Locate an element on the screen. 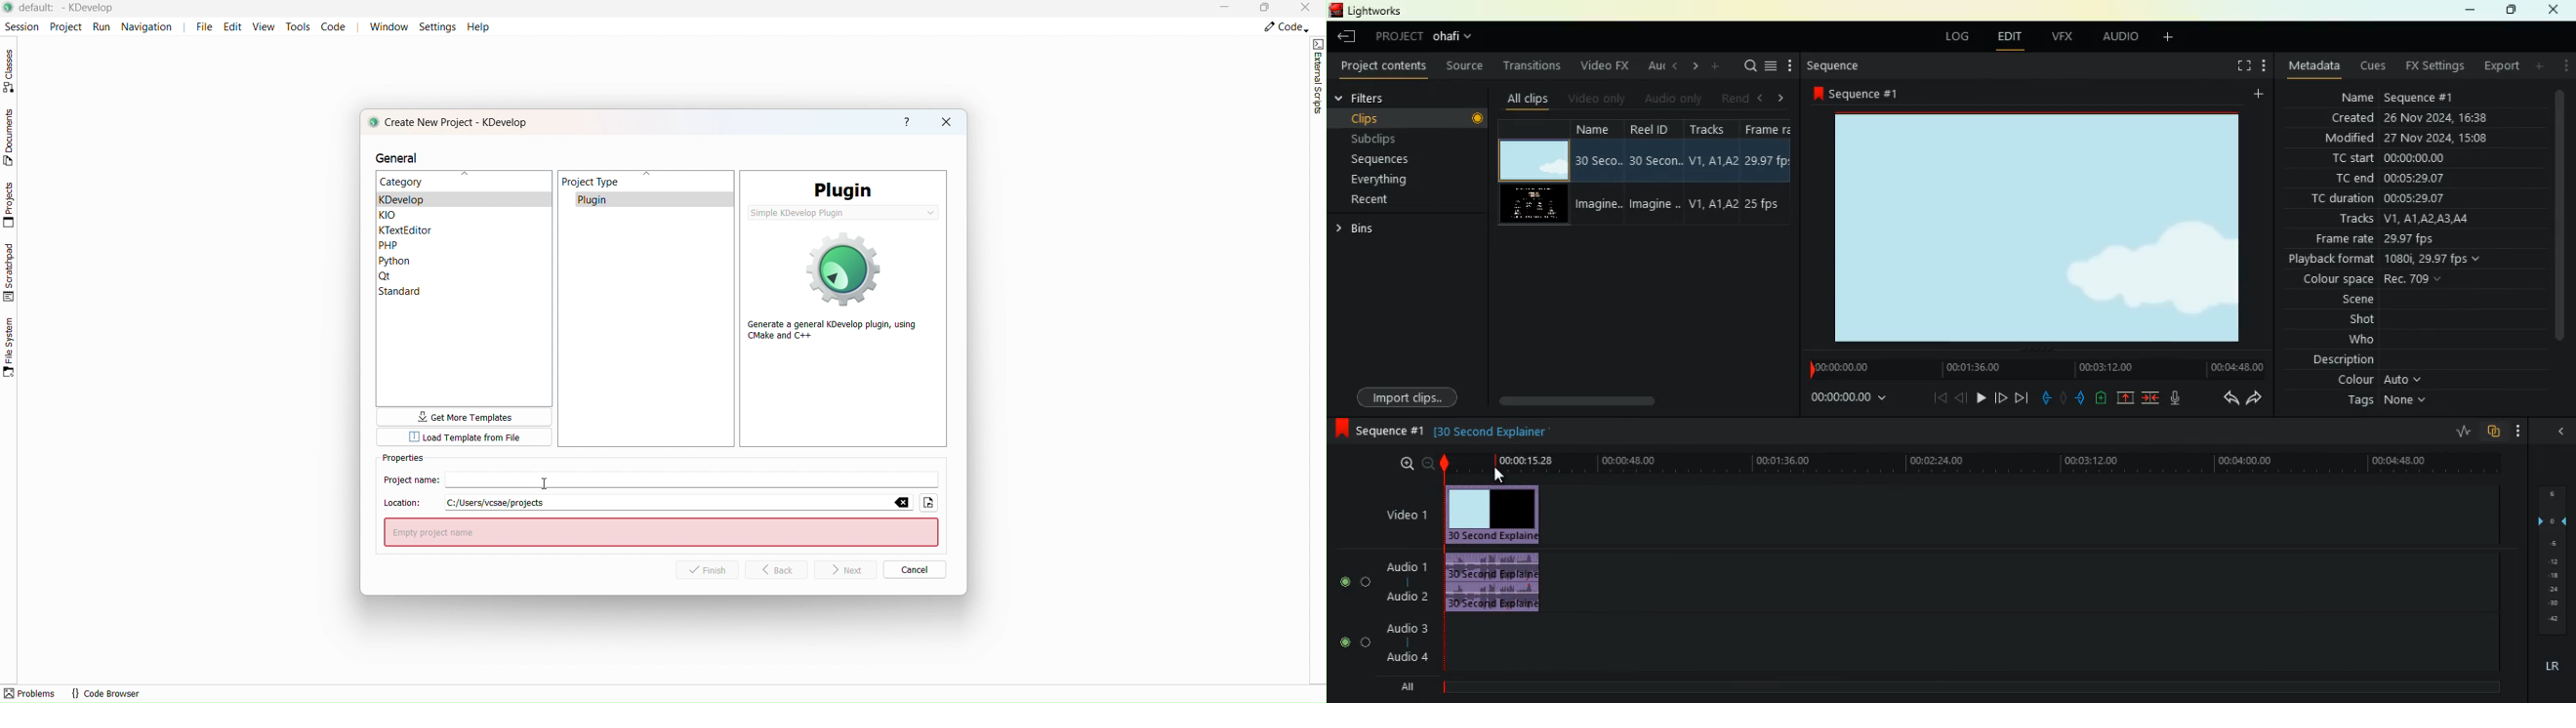 The image size is (2576, 728). play is located at coordinates (1980, 400).